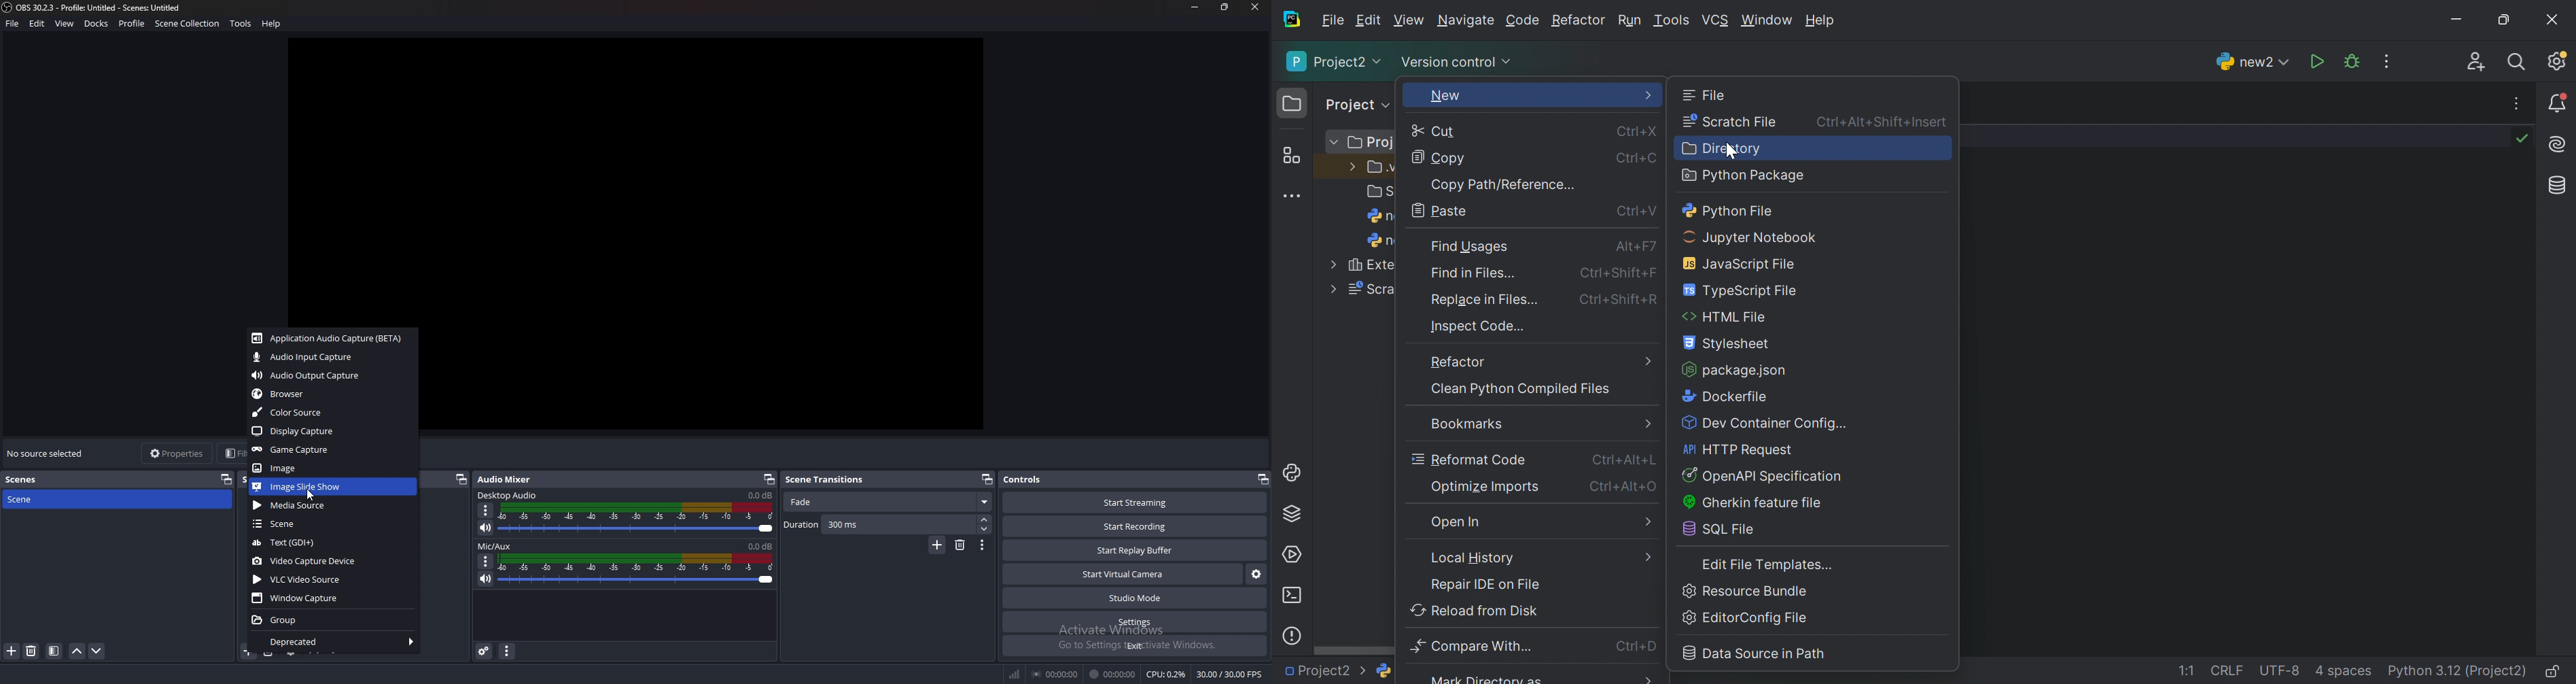 The height and width of the screenshot is (700, 2576). I want to click on Debug, so click(2351, 61).